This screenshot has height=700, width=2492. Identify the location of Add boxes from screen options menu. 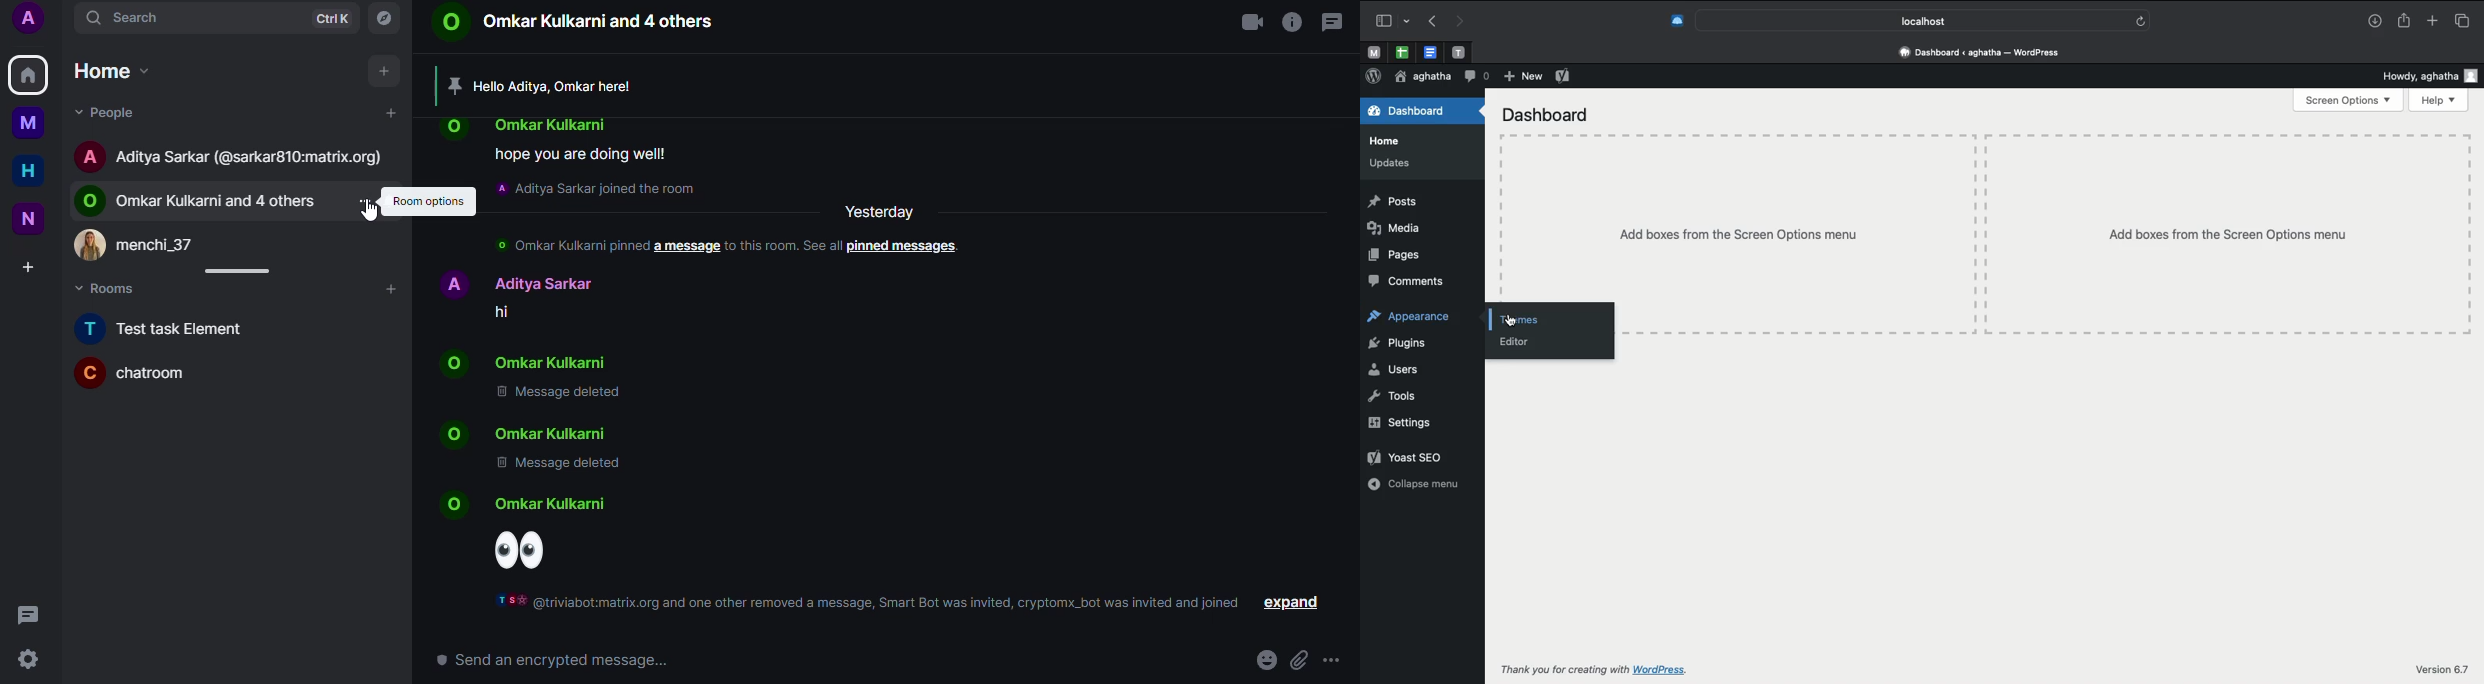
(2043, 235).